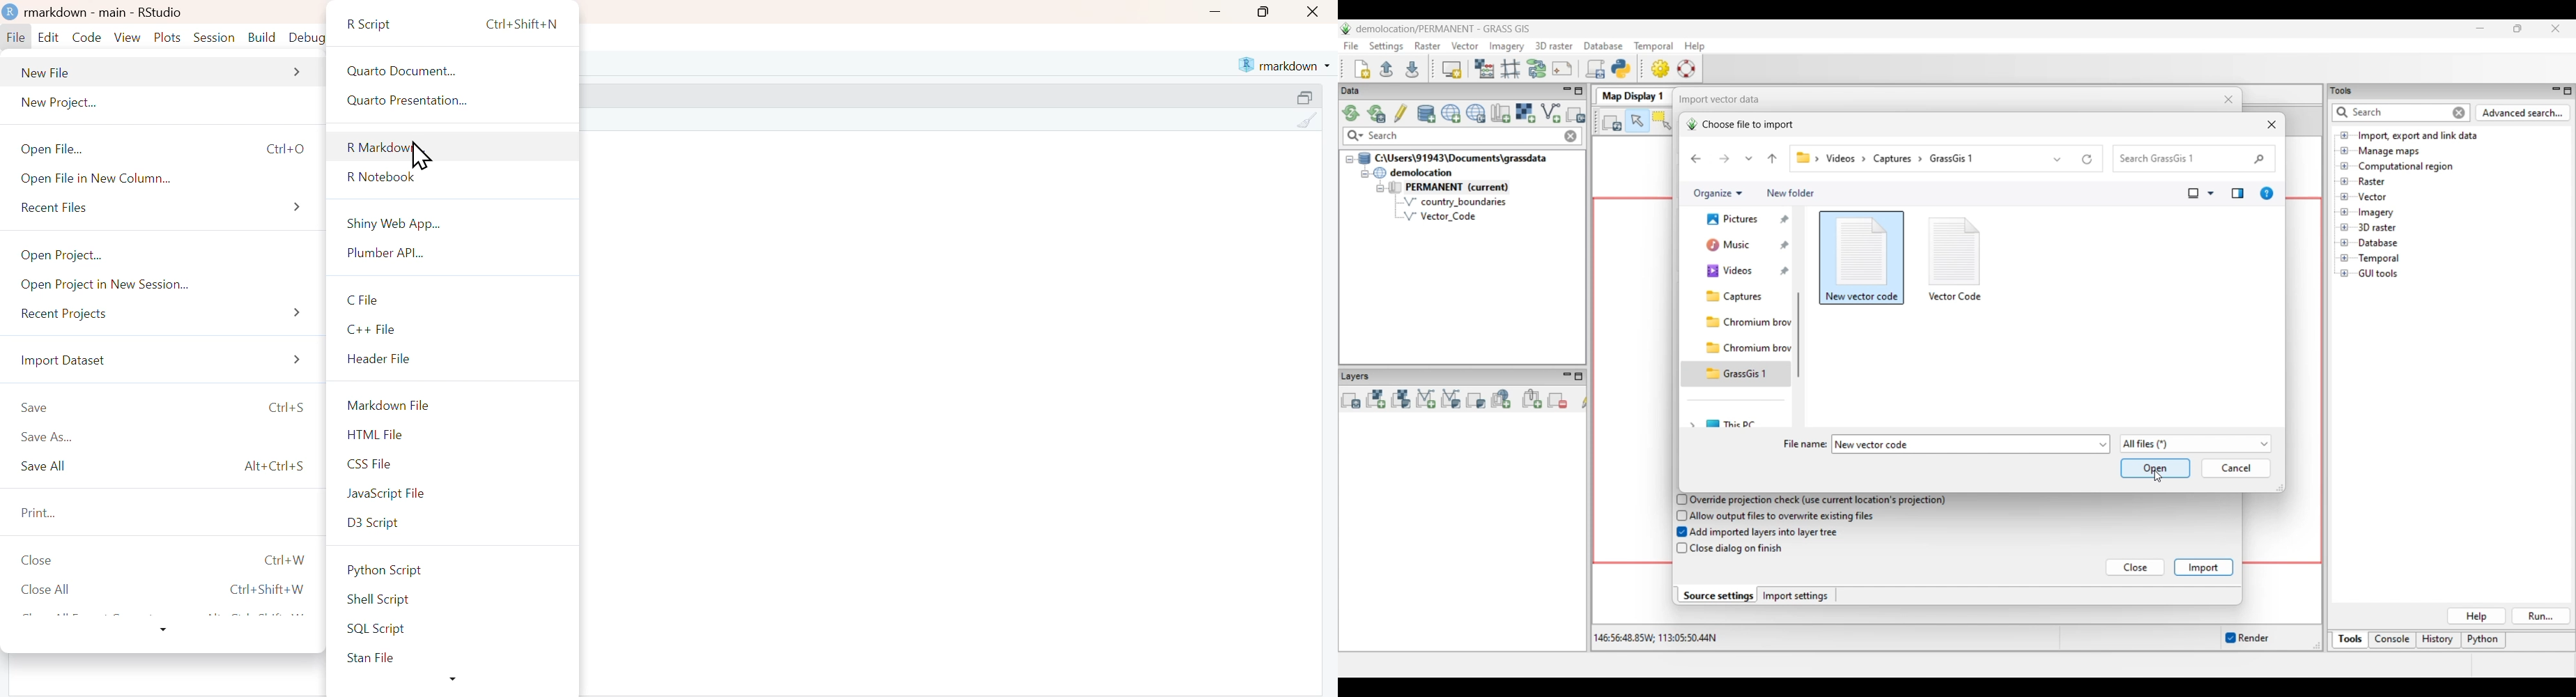 The image size is (2576, 700). What do you see at coordinates (1283, 65) in the screenshot?
I see `current project - rmarkdown` at bounding box center [1283, 65].